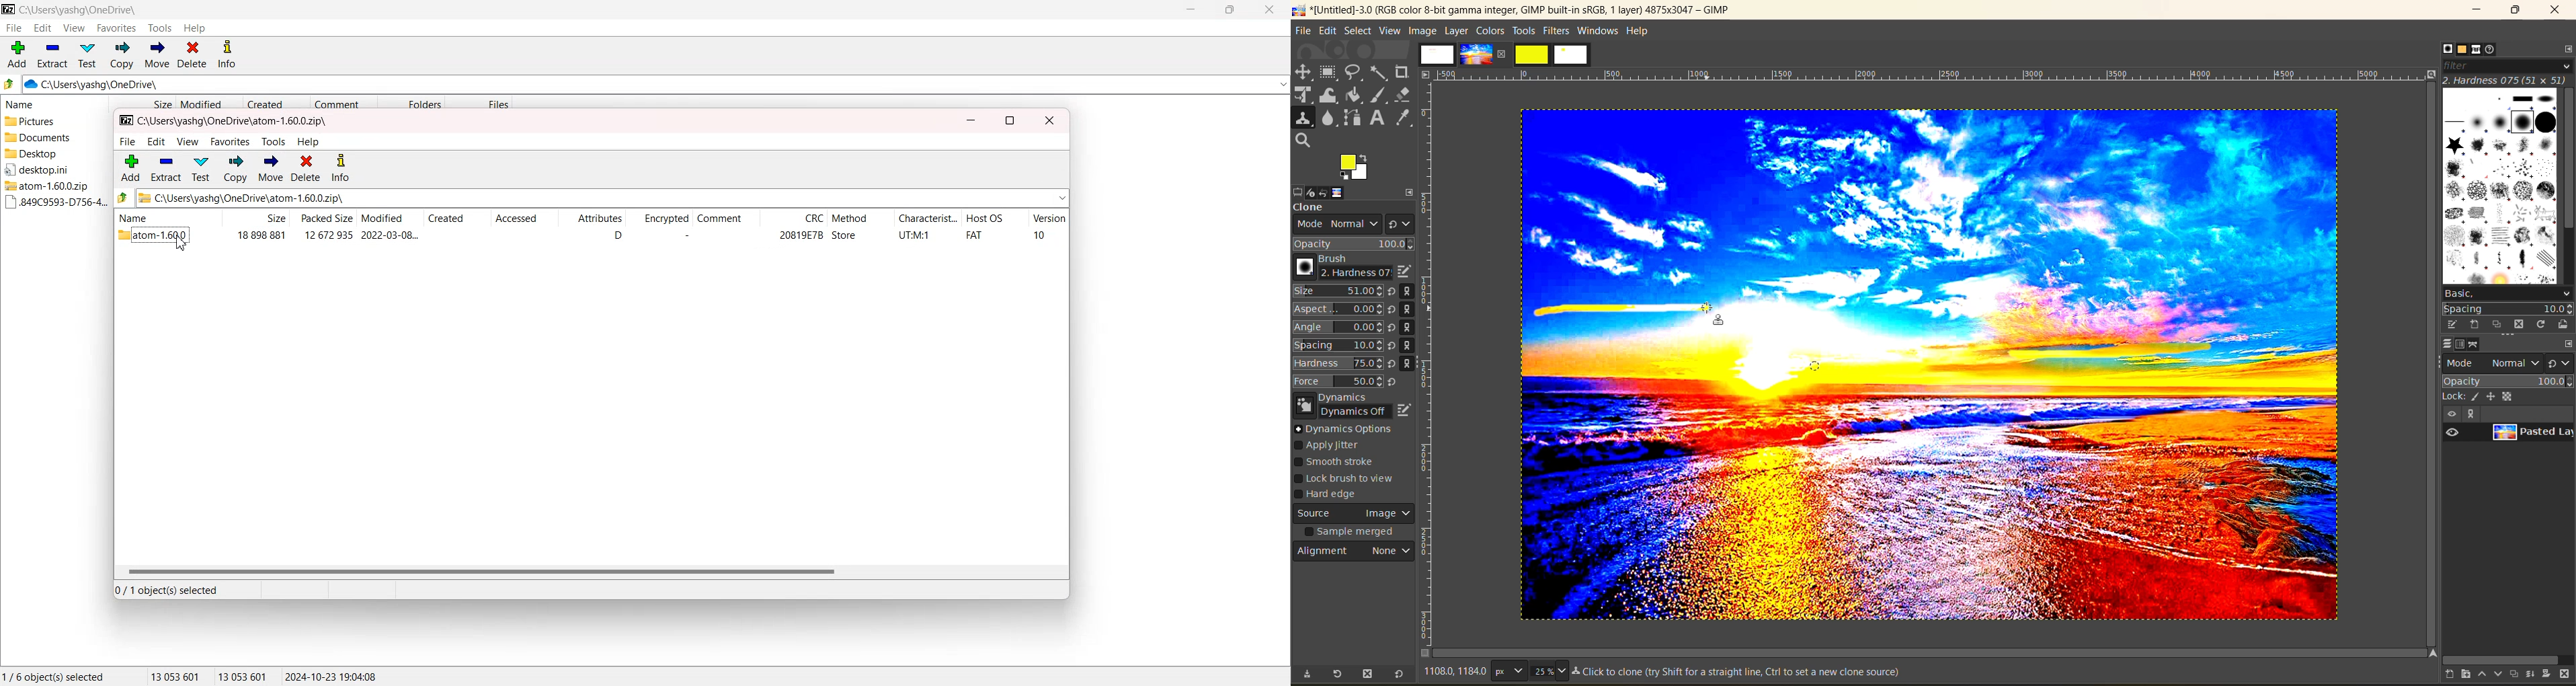 This screenshot has width=2576, height=700. I want to click on Accessed, so click(523, 219).